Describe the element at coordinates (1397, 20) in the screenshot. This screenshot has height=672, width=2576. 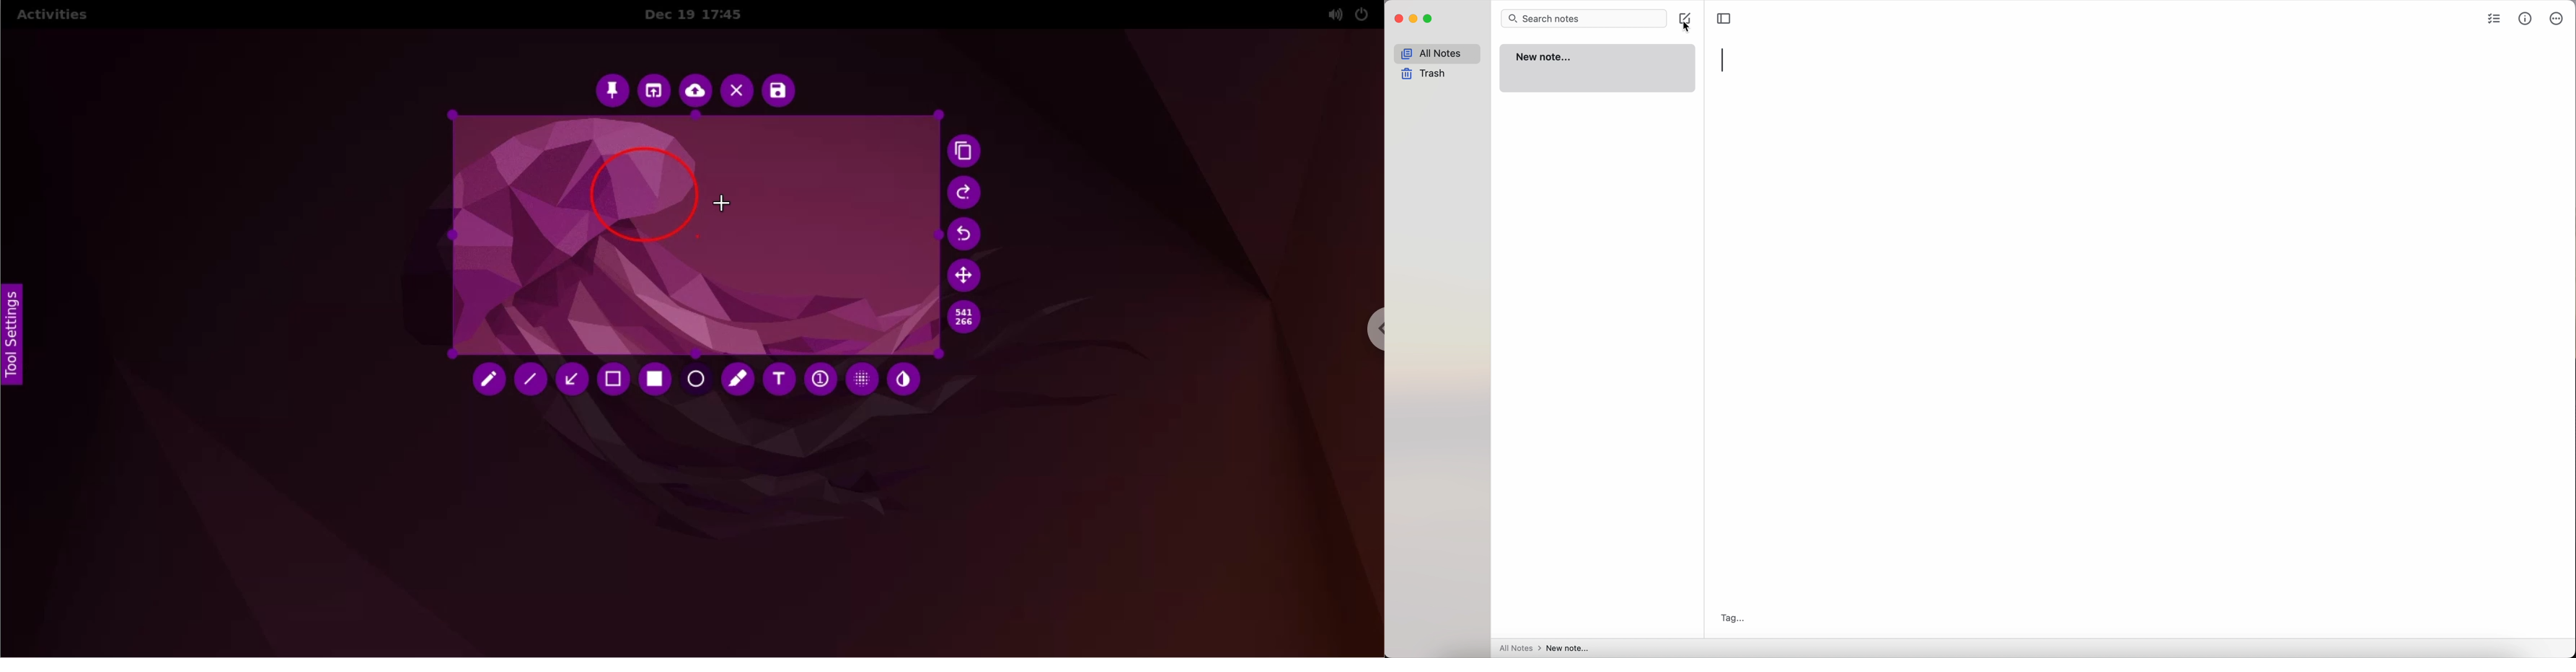
I see `close` at that location.